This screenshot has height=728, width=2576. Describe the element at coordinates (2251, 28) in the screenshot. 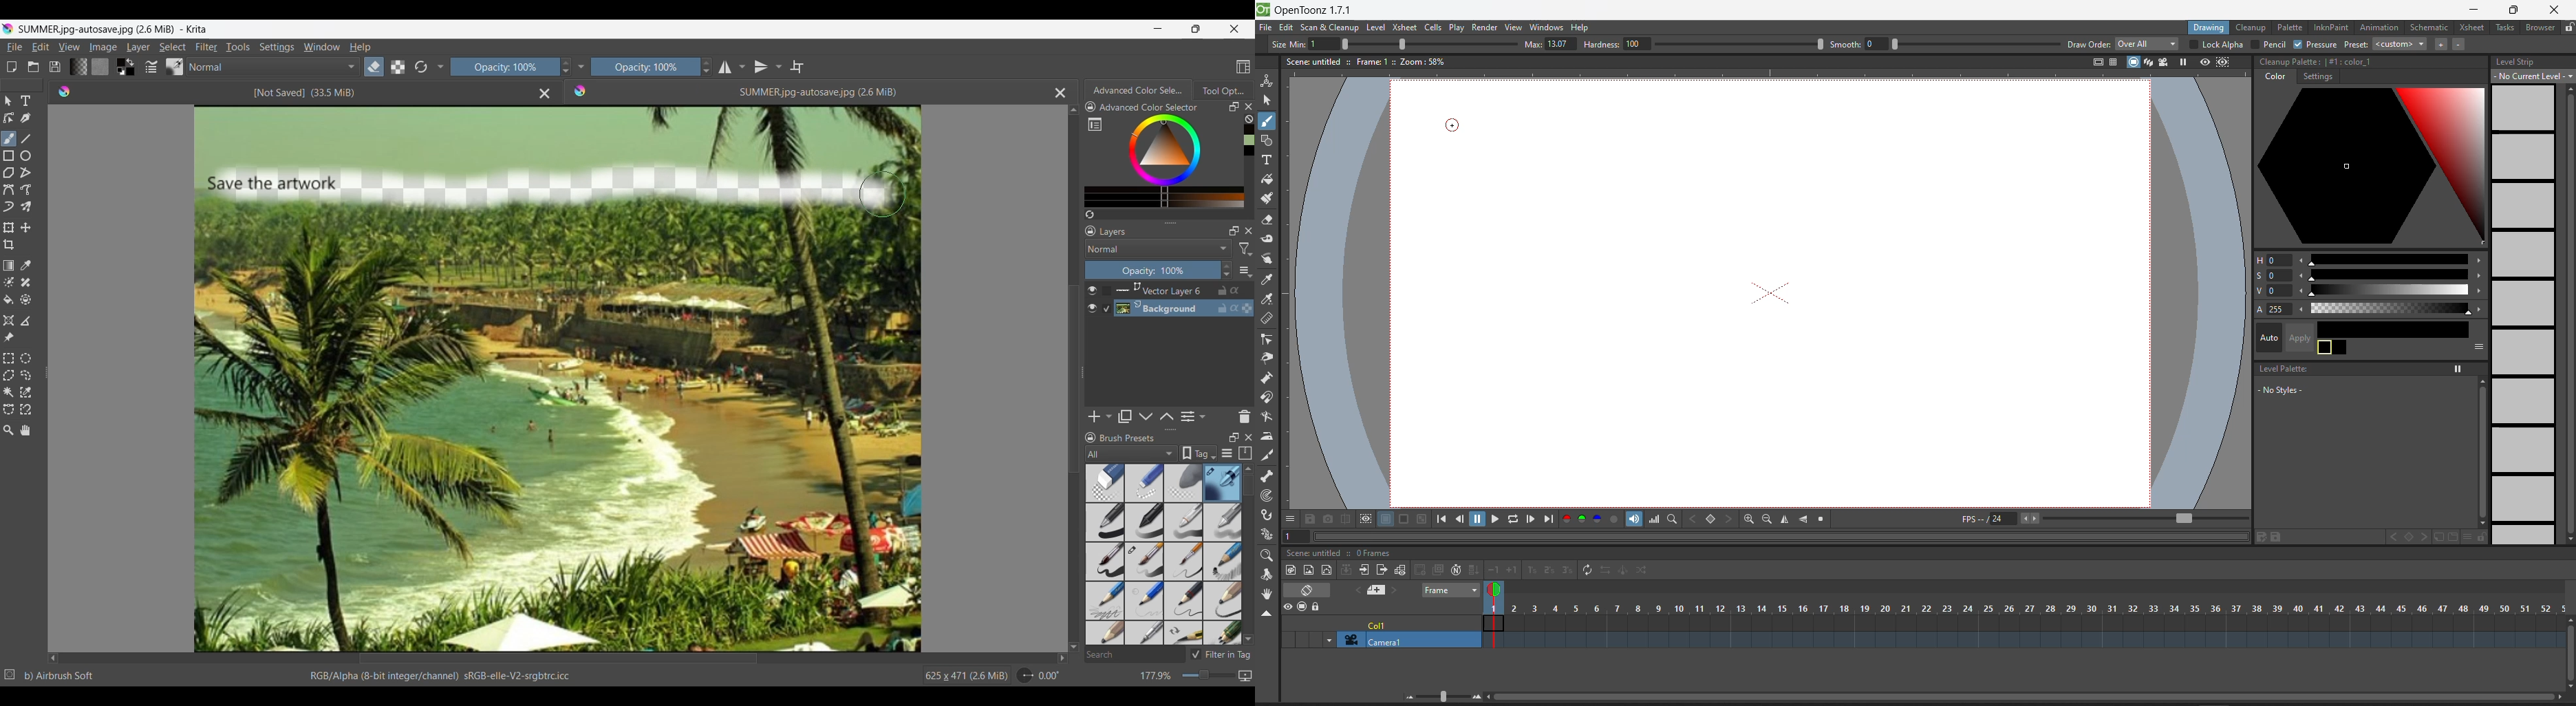

I see `cleanup` at that location.